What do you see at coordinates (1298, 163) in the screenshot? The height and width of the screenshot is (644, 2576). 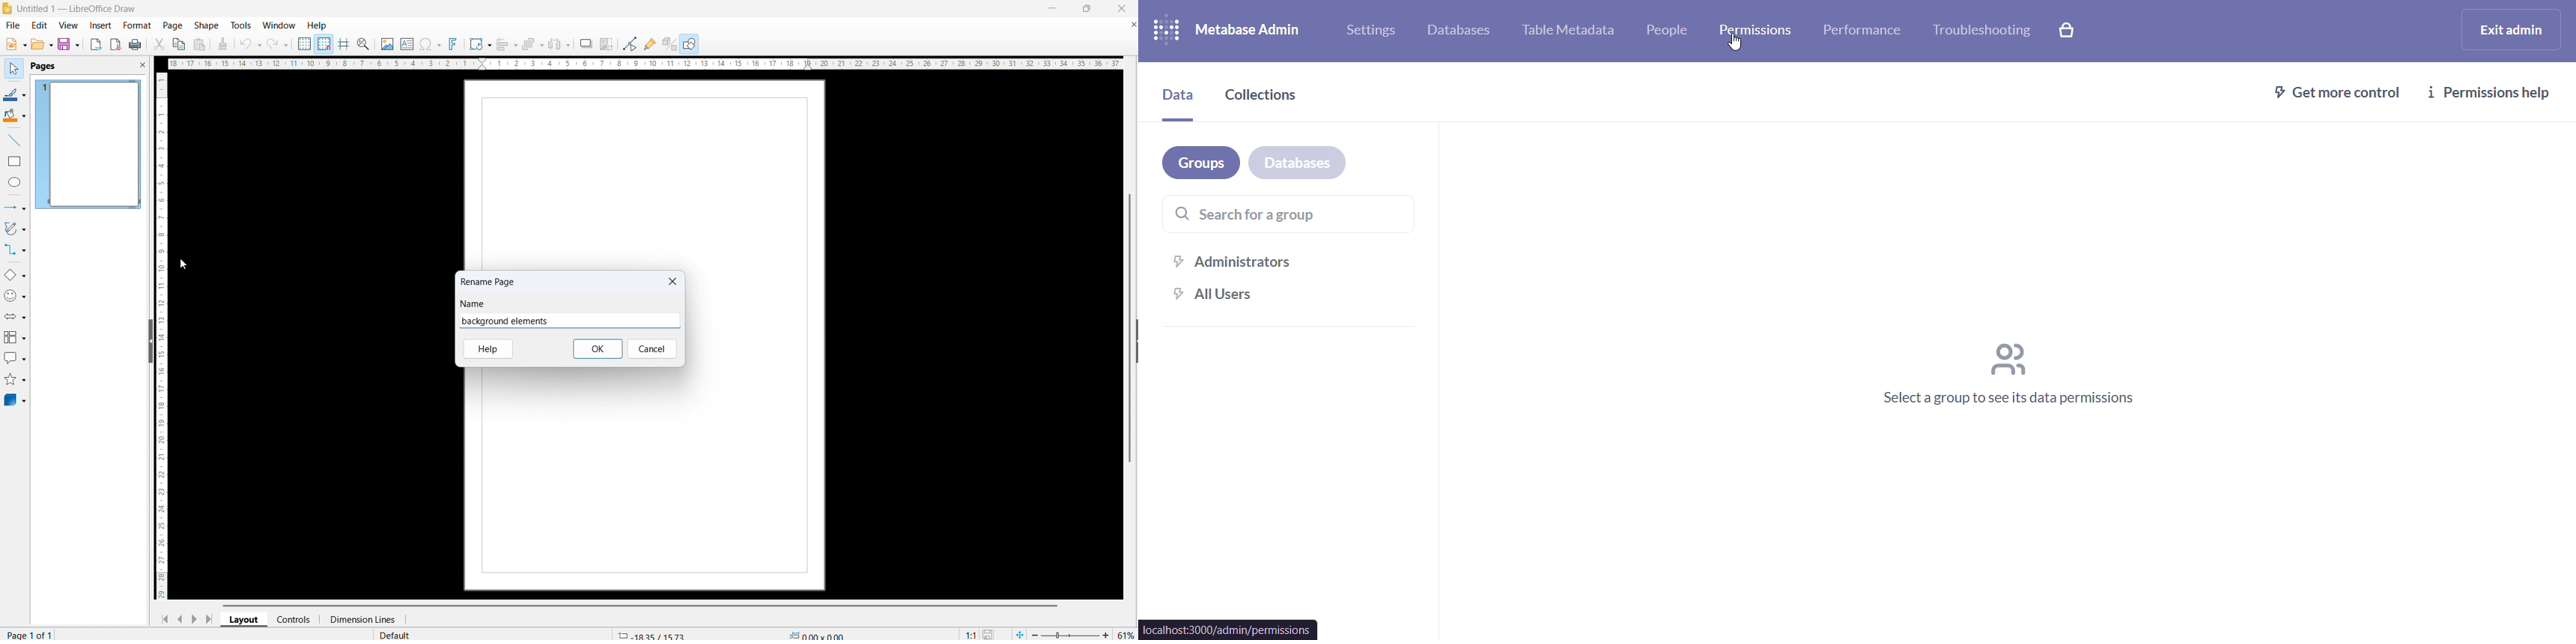 I see `database` at bounding box center [1298, 163].